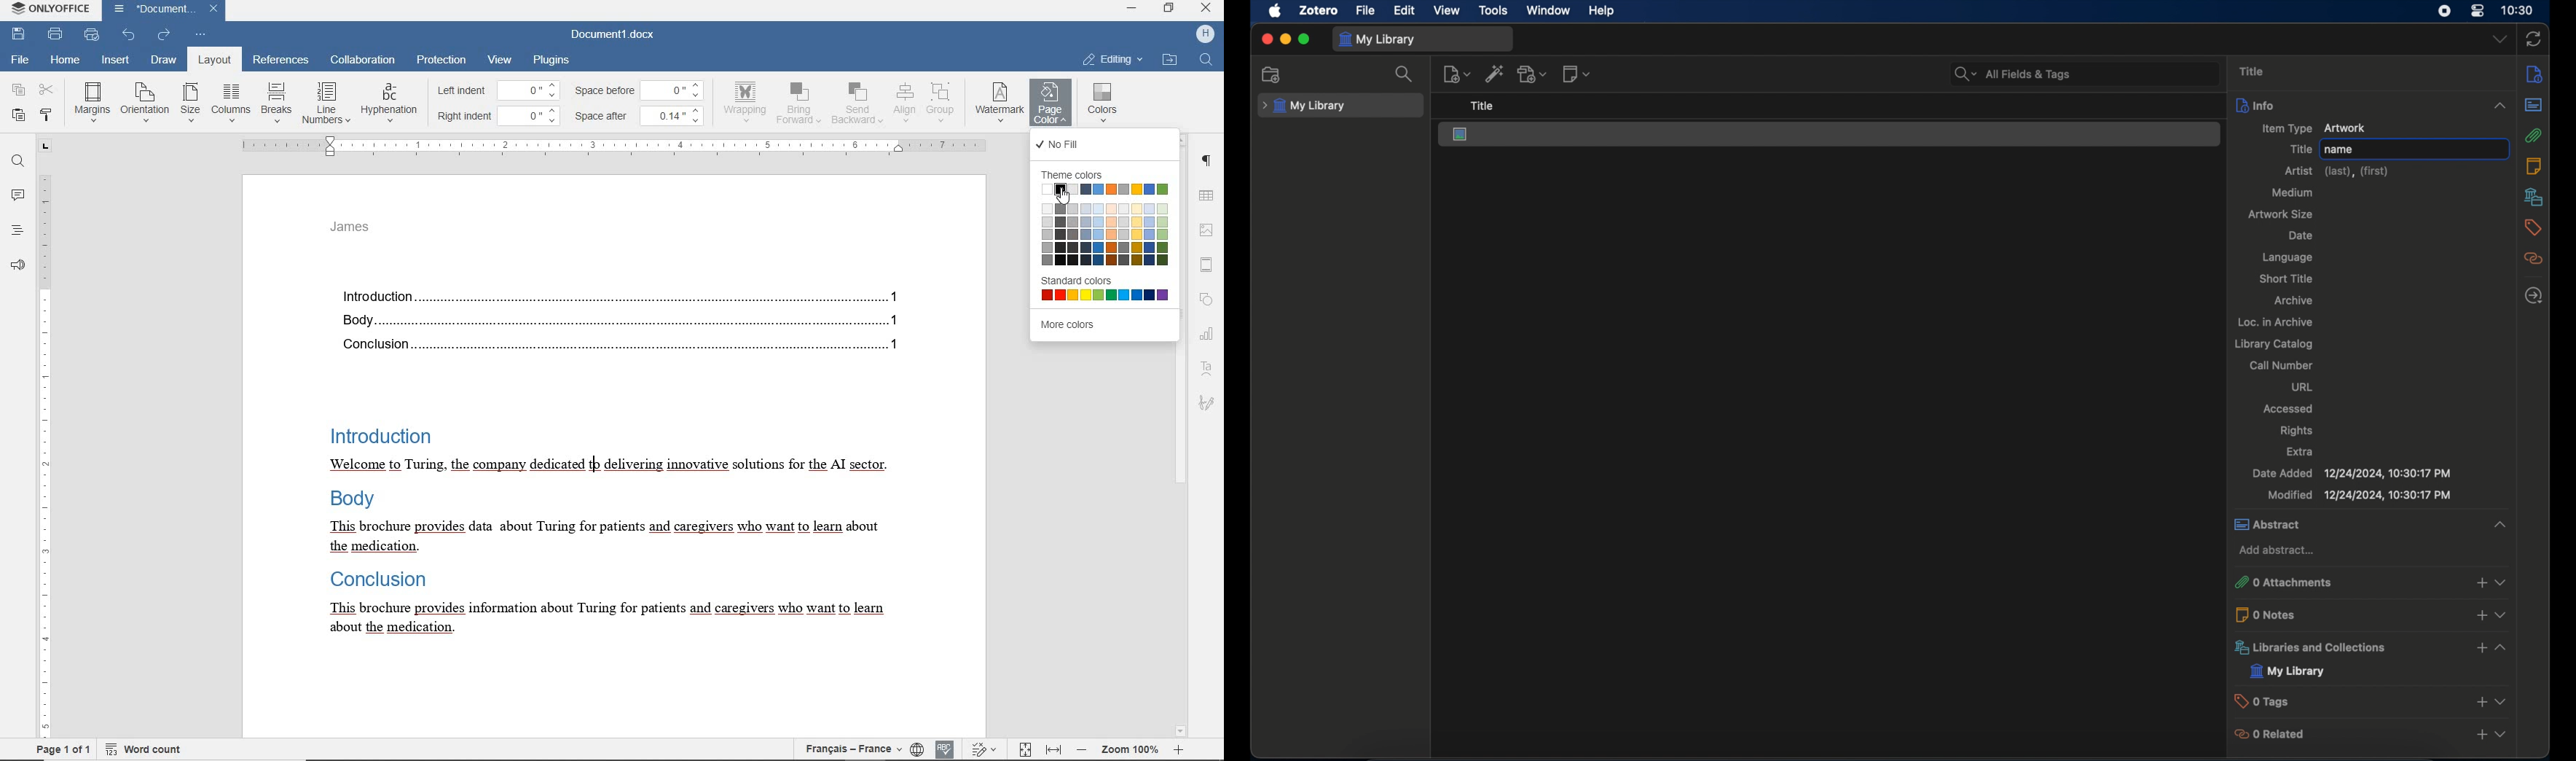 Image resolution: width=2576 pixels, height=784 pixels. Describe the element at coordinates (799, 104) in the screenshot. I see `bring forward` at that location.